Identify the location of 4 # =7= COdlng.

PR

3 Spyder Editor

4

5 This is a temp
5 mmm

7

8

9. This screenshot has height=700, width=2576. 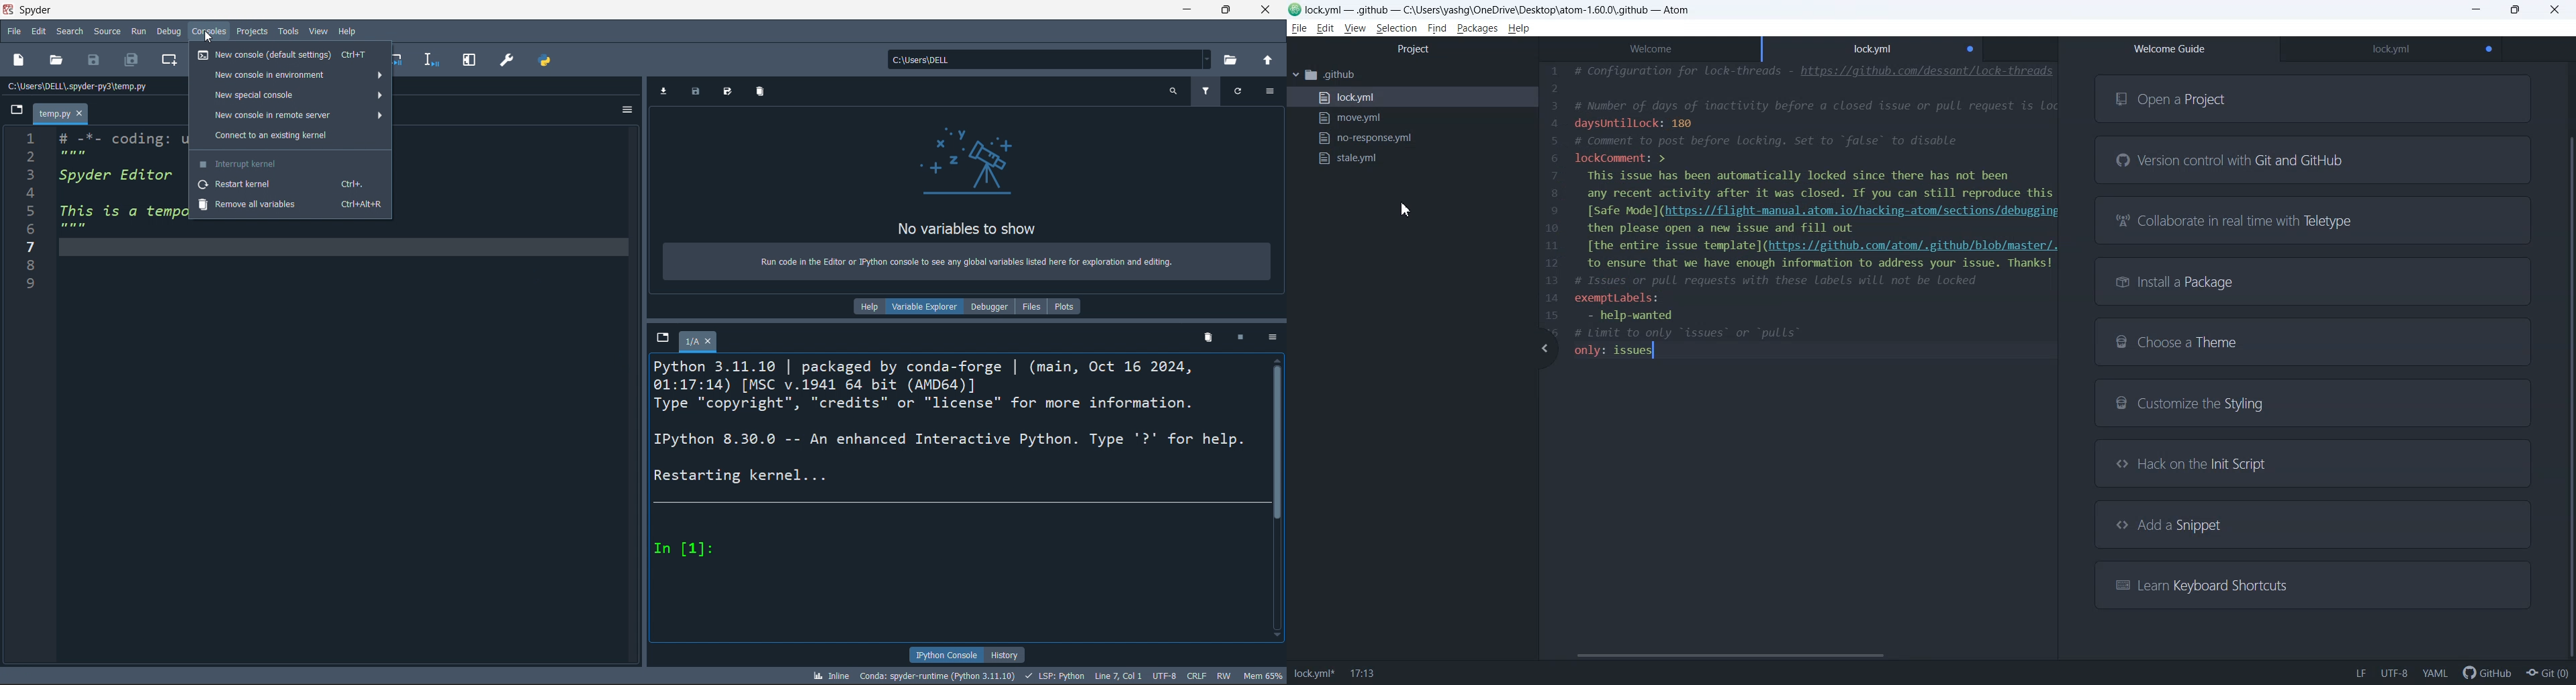
(95, 212).